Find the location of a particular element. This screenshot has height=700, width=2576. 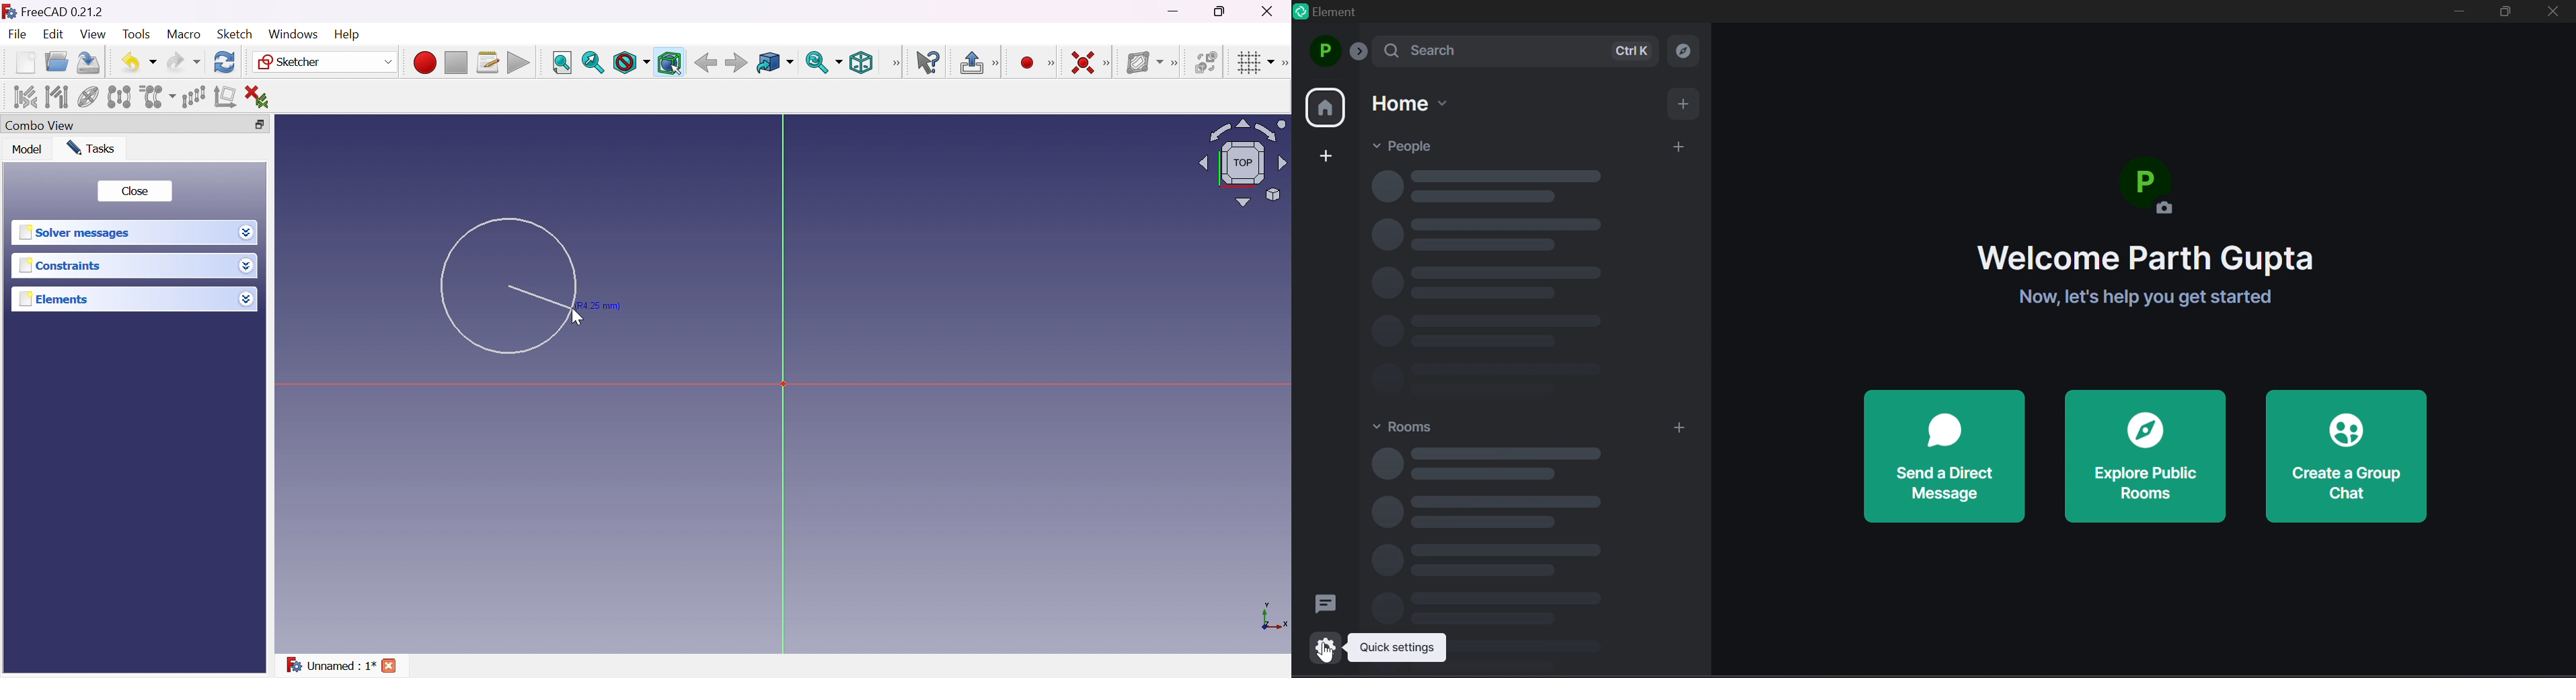

welcome parth gupta is located at coordinates (2146, 259).